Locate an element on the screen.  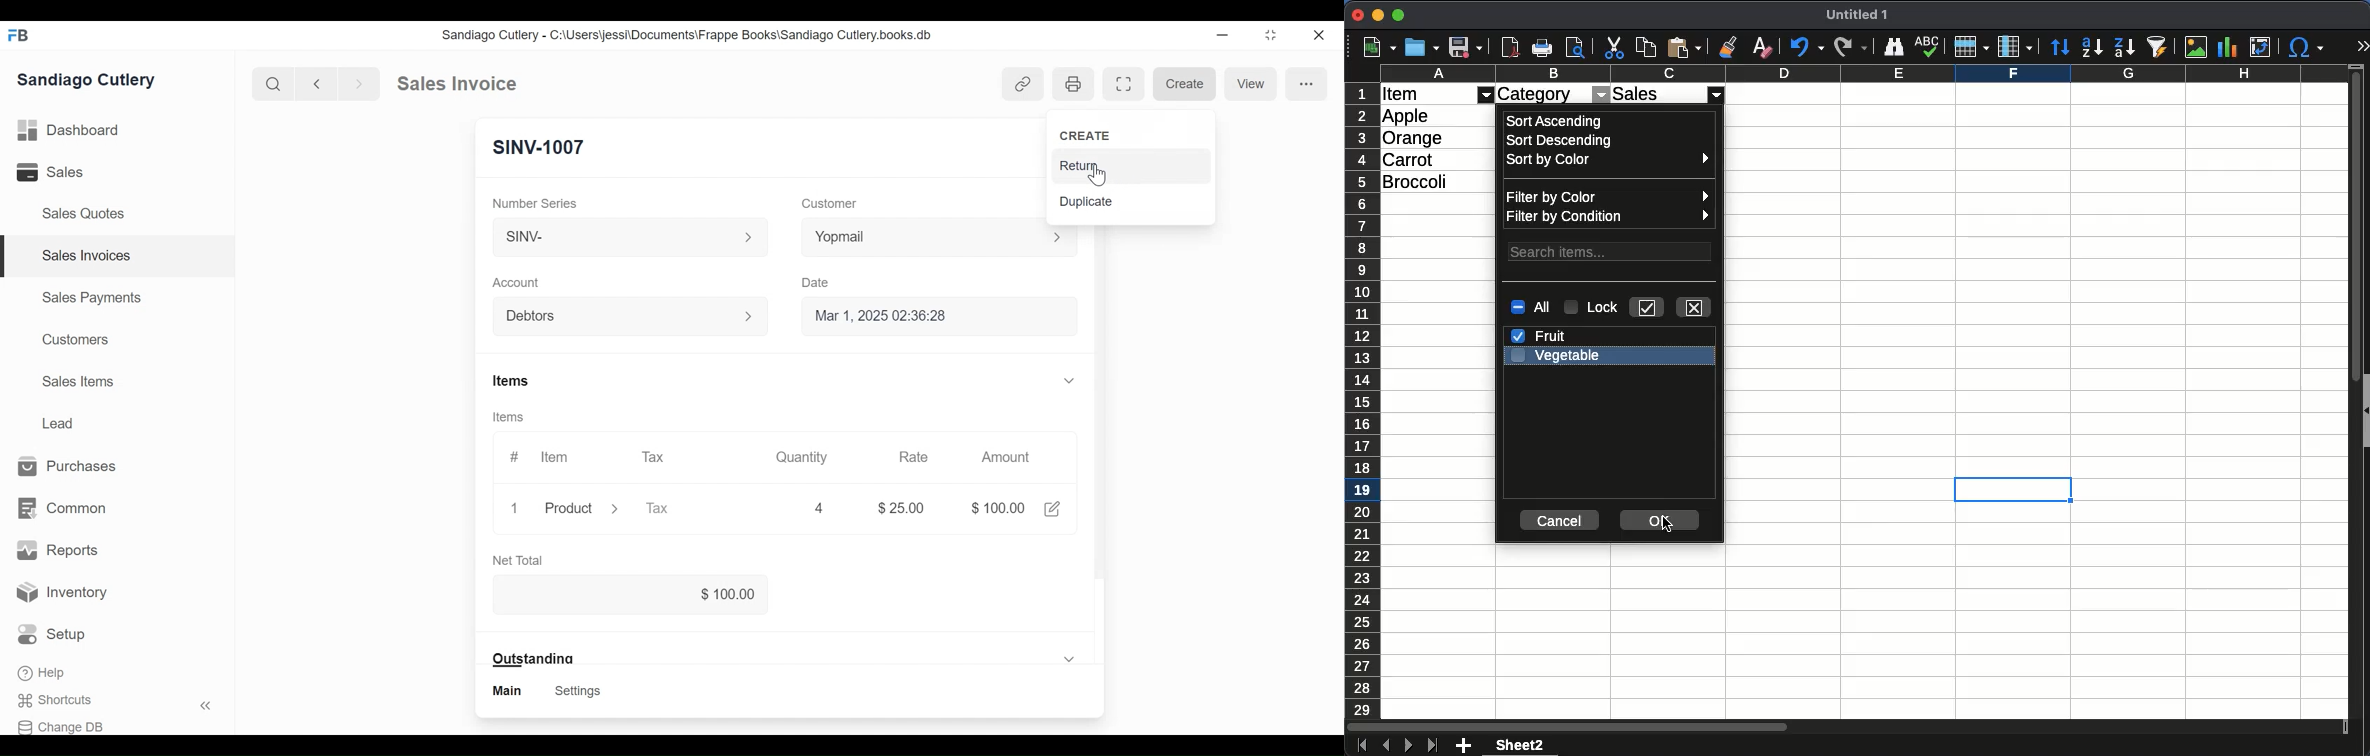
Toggle between form and full width is located at coordinates (1271, 36).